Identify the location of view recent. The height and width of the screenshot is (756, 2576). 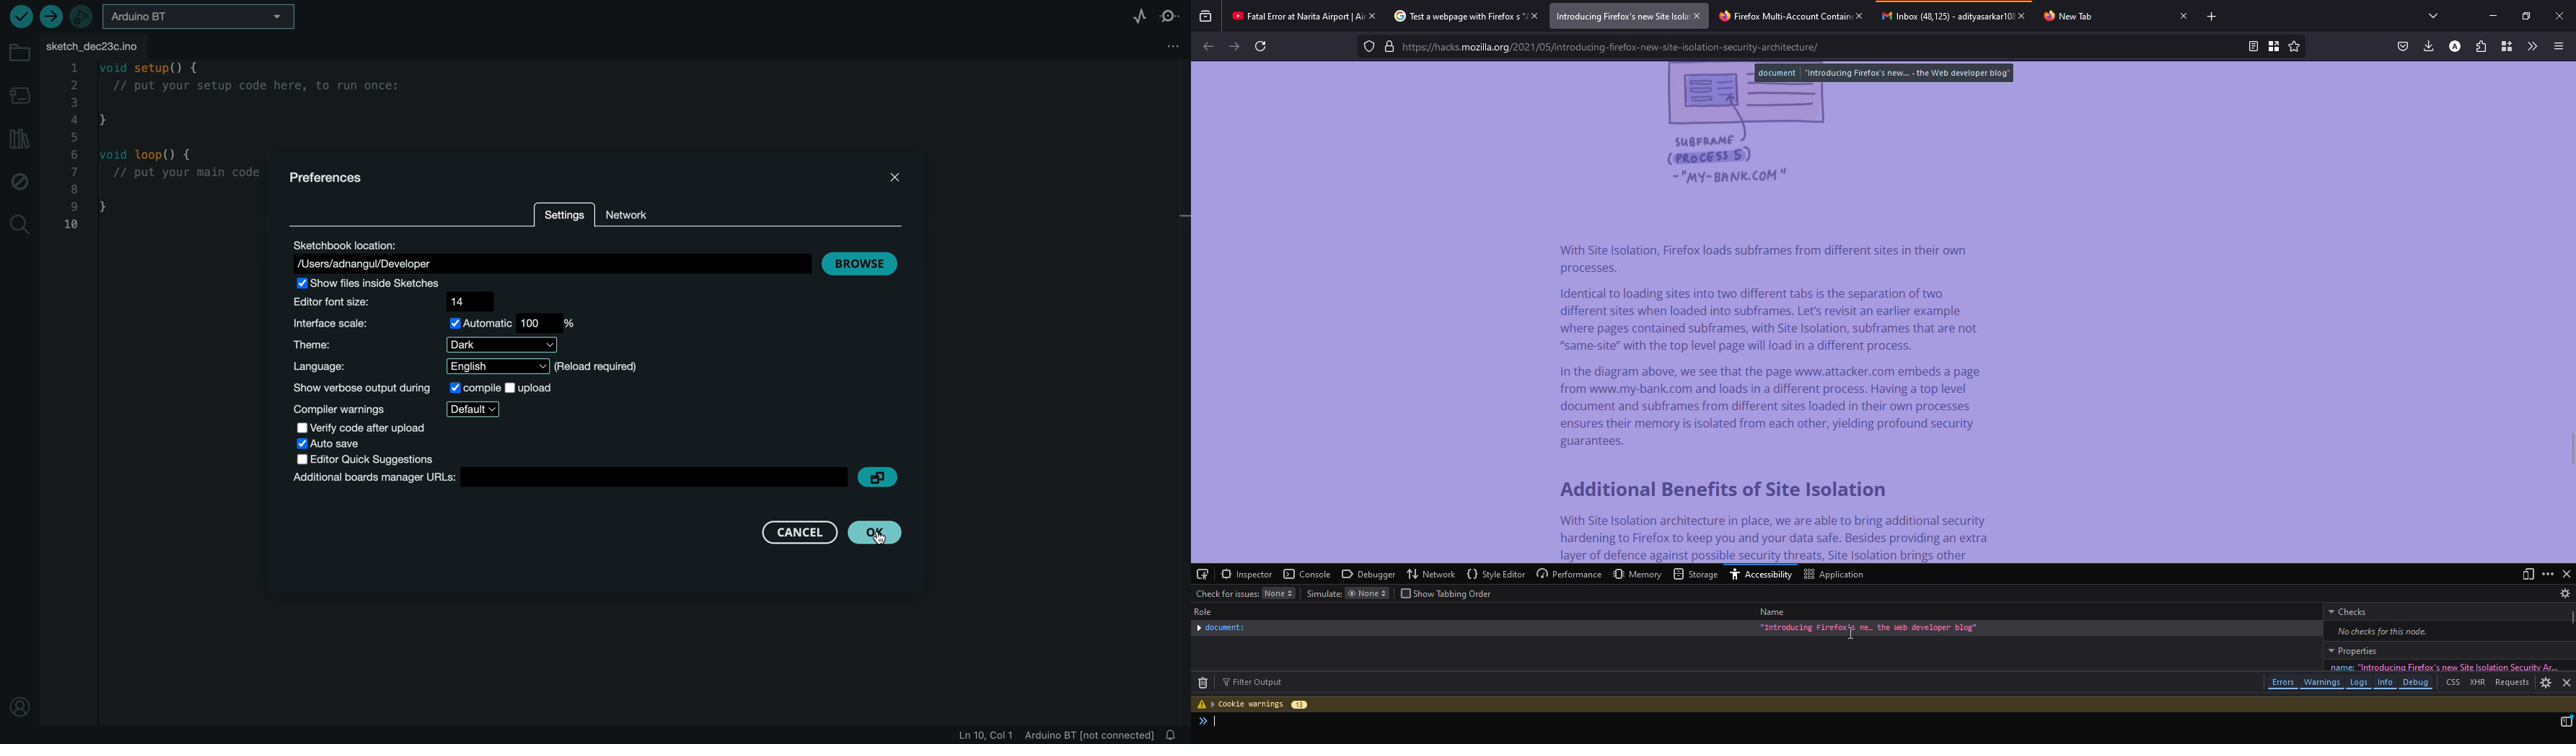
(1205, 15).